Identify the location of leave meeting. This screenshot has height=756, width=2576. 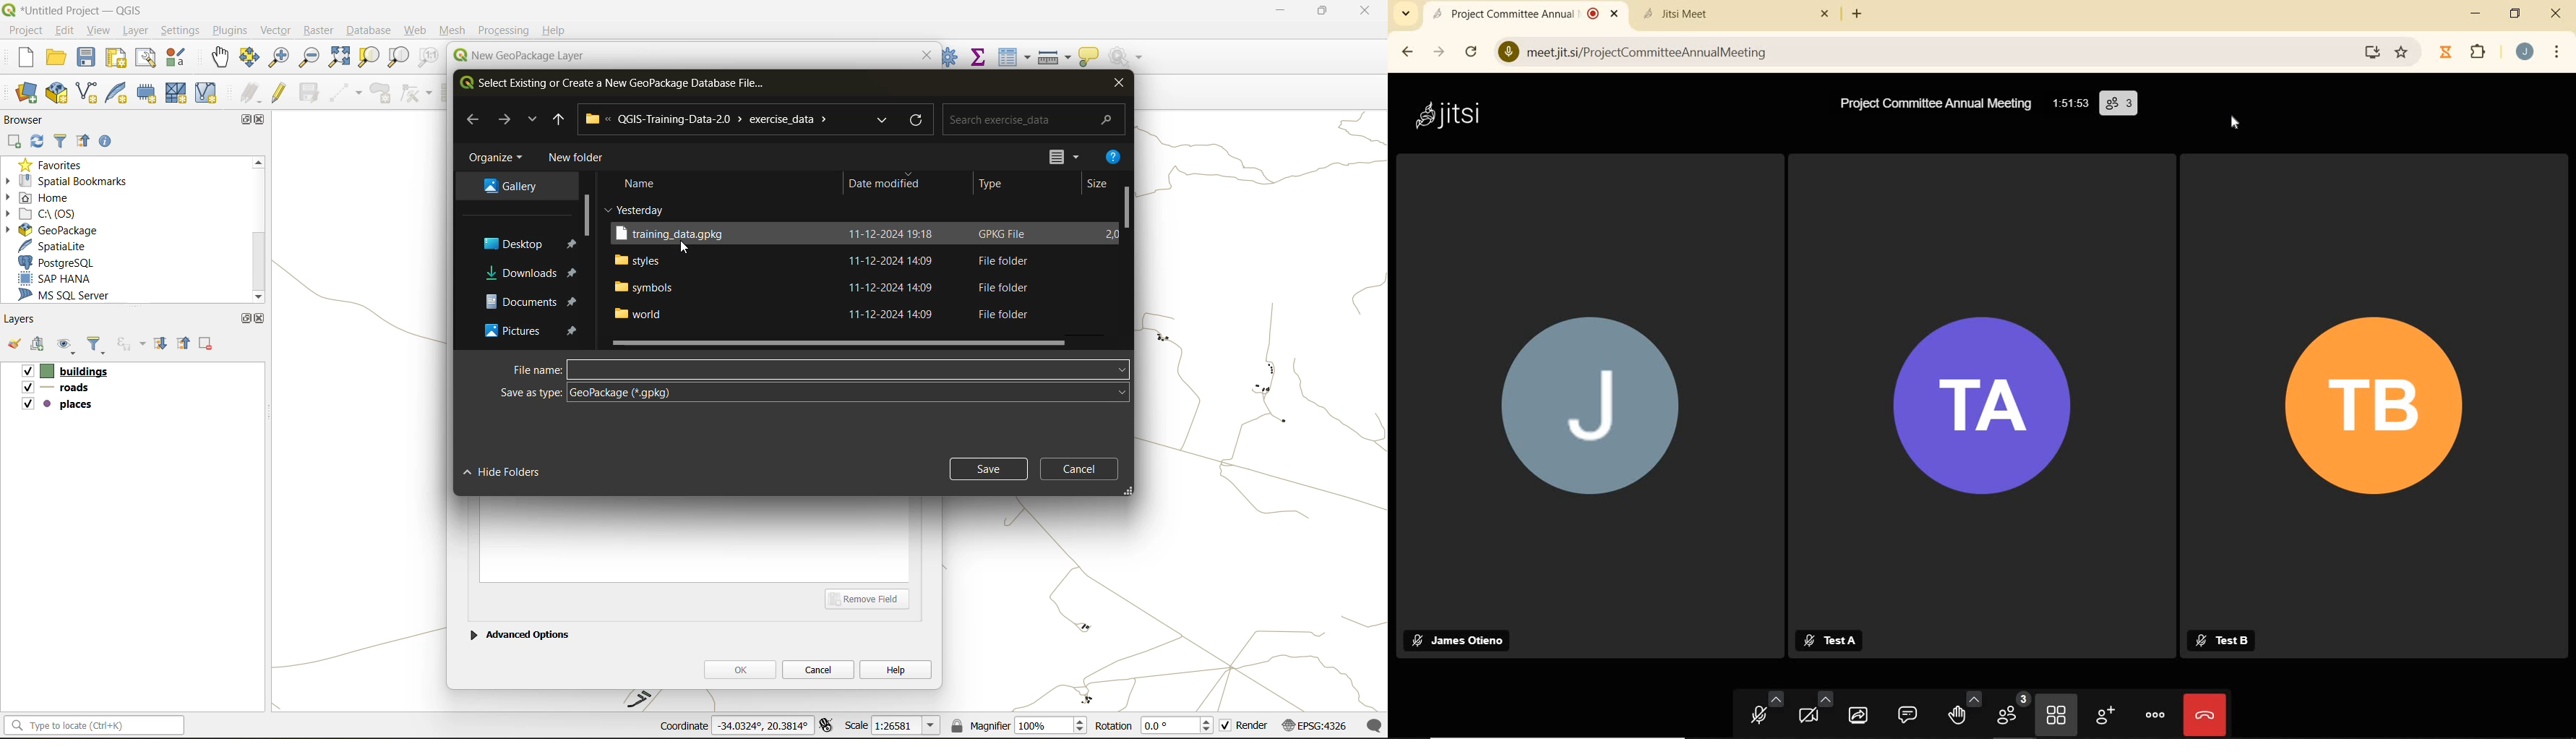
(2206, 715).